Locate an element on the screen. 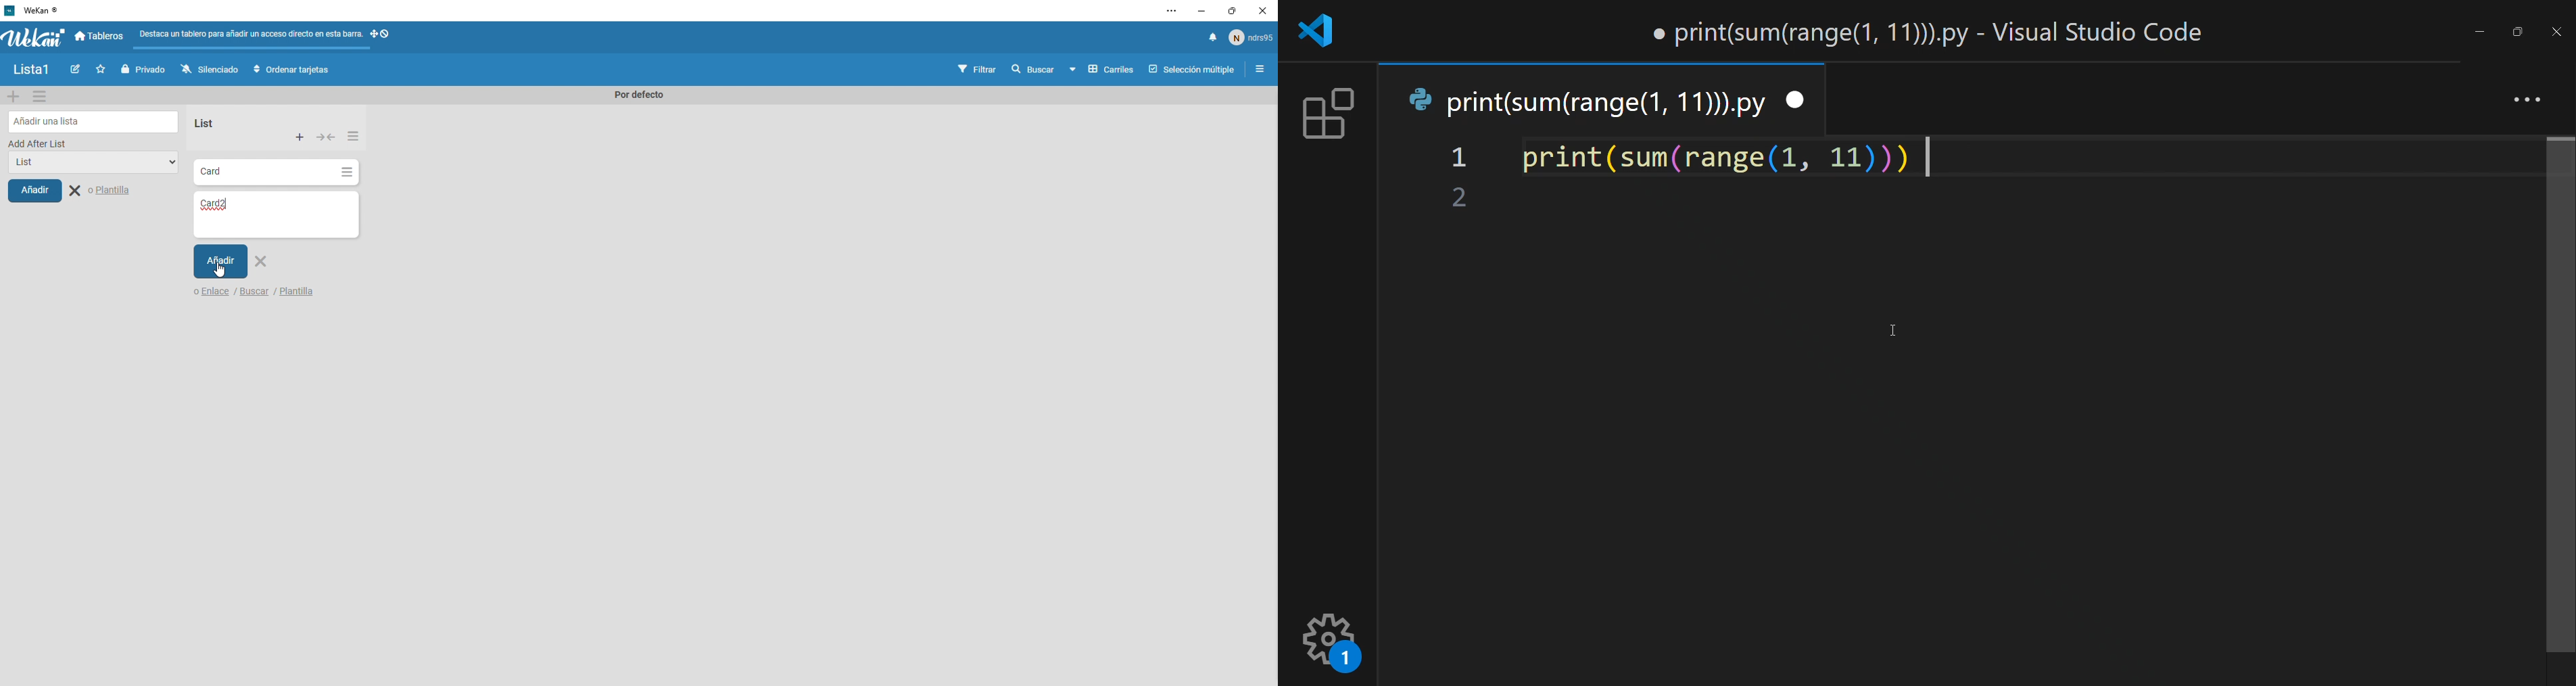 The height and width of the screenshot is (700, 2576). Silence is located at coordinates (209, 71).